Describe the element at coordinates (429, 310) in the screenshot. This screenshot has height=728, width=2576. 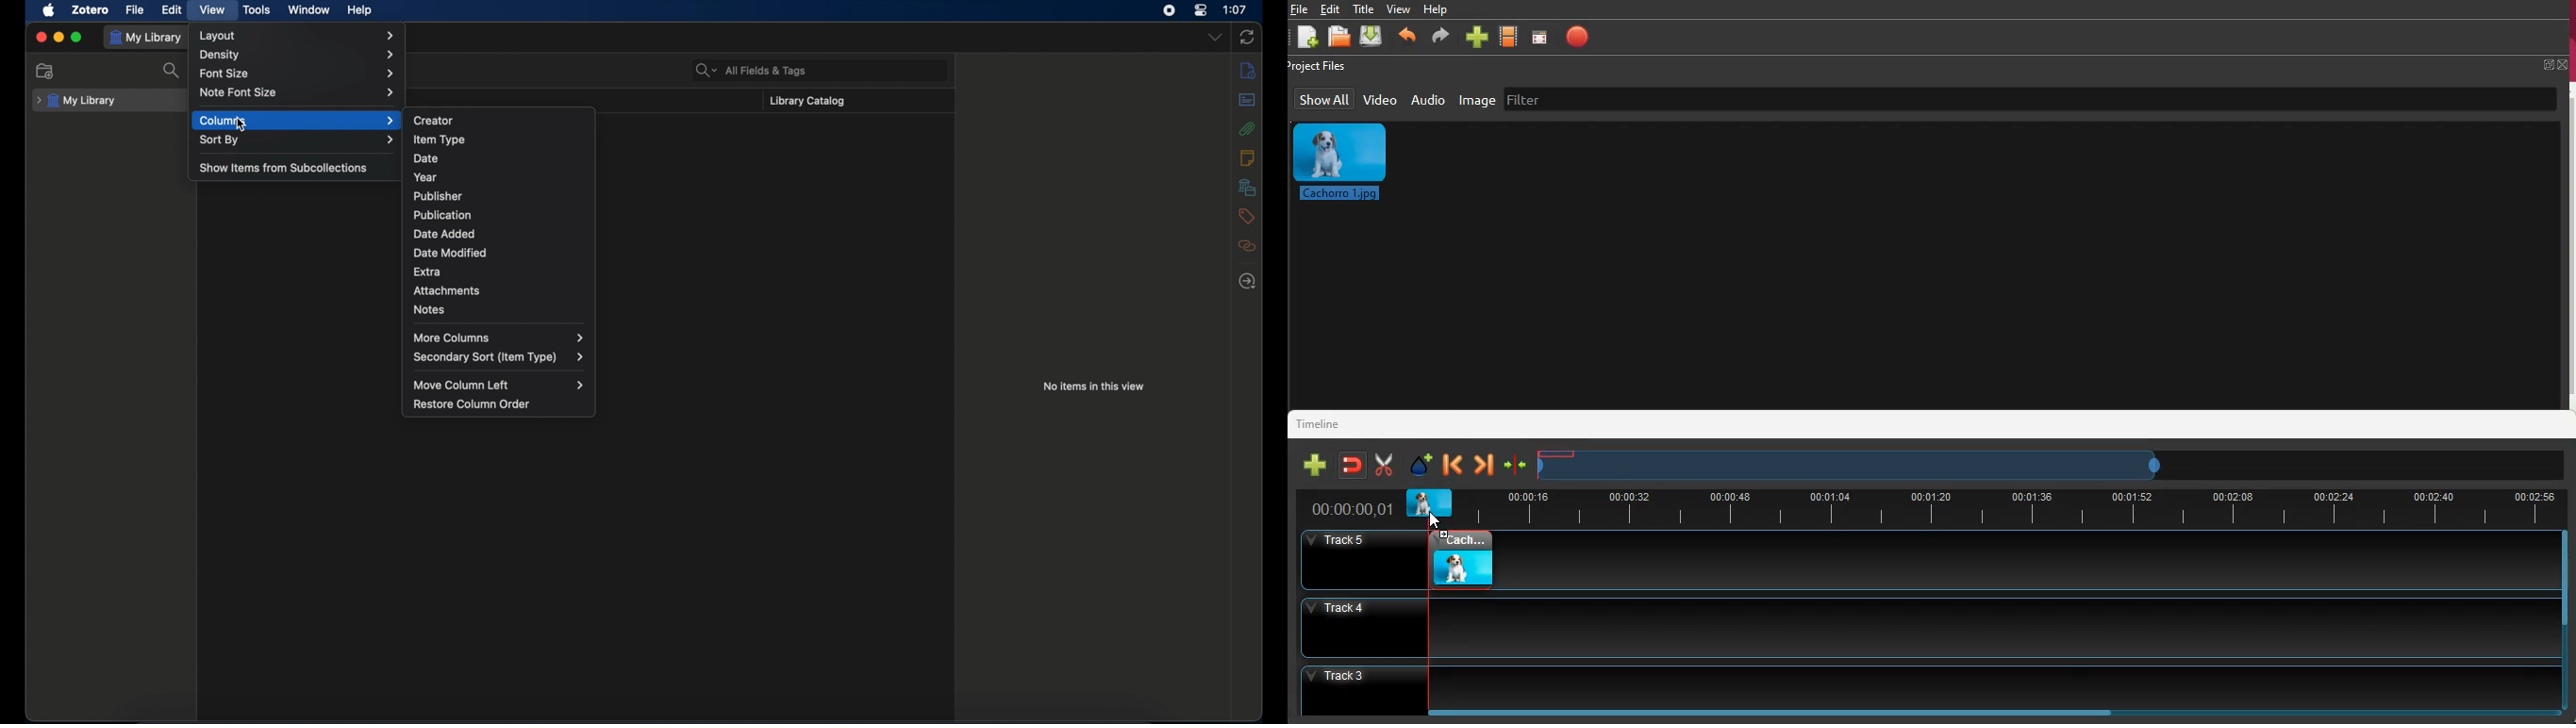
I see `notes` at that location.